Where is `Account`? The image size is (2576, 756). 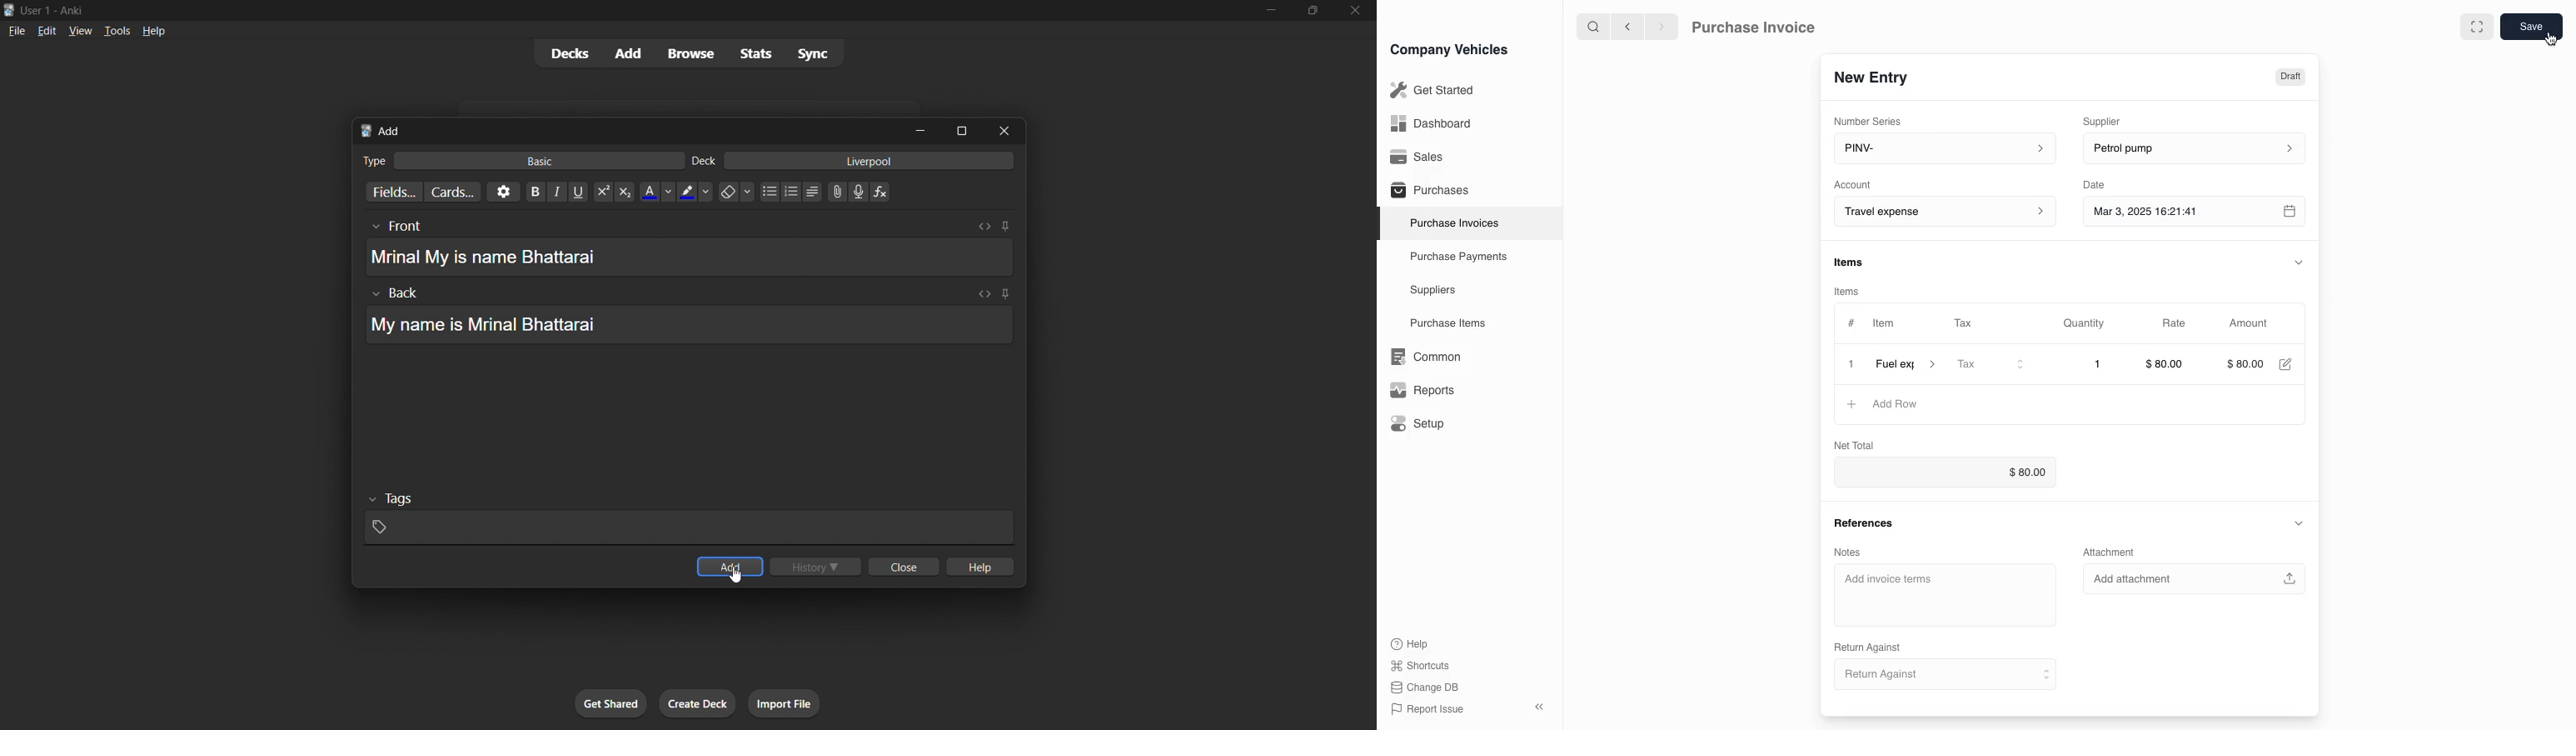 Account is located at coordinates (1942, 212).